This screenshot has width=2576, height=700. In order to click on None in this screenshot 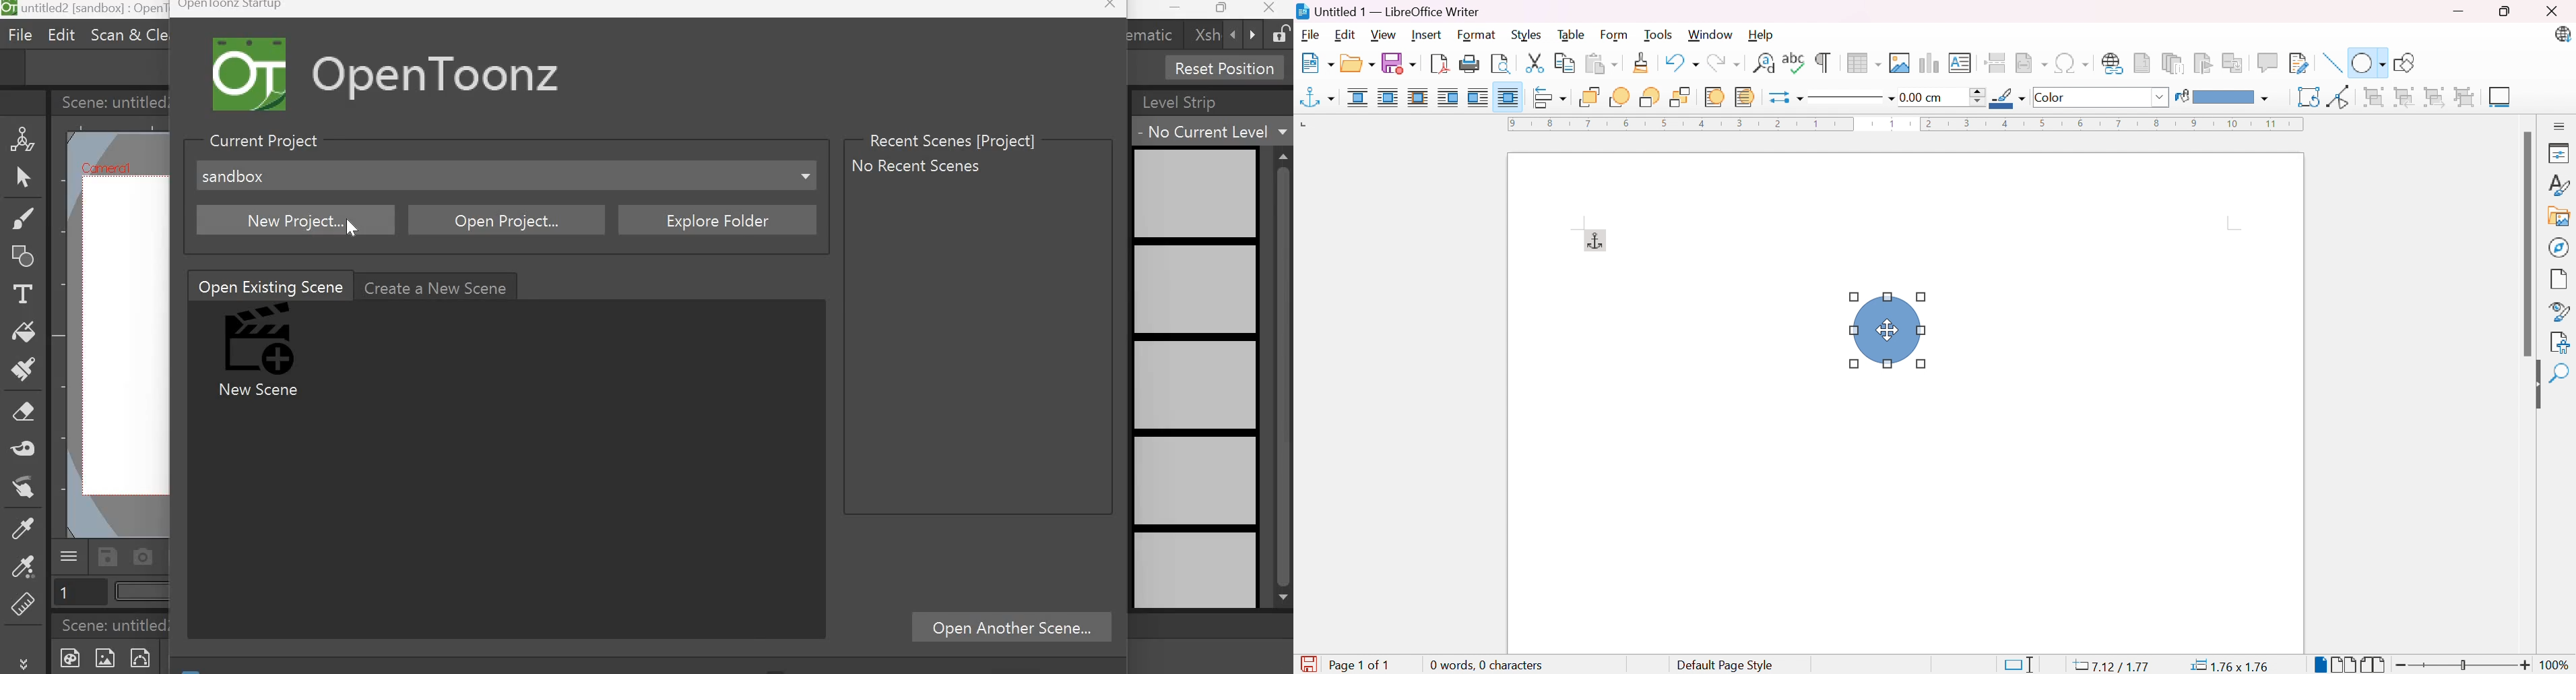, I will do `click(1357, 98)`.